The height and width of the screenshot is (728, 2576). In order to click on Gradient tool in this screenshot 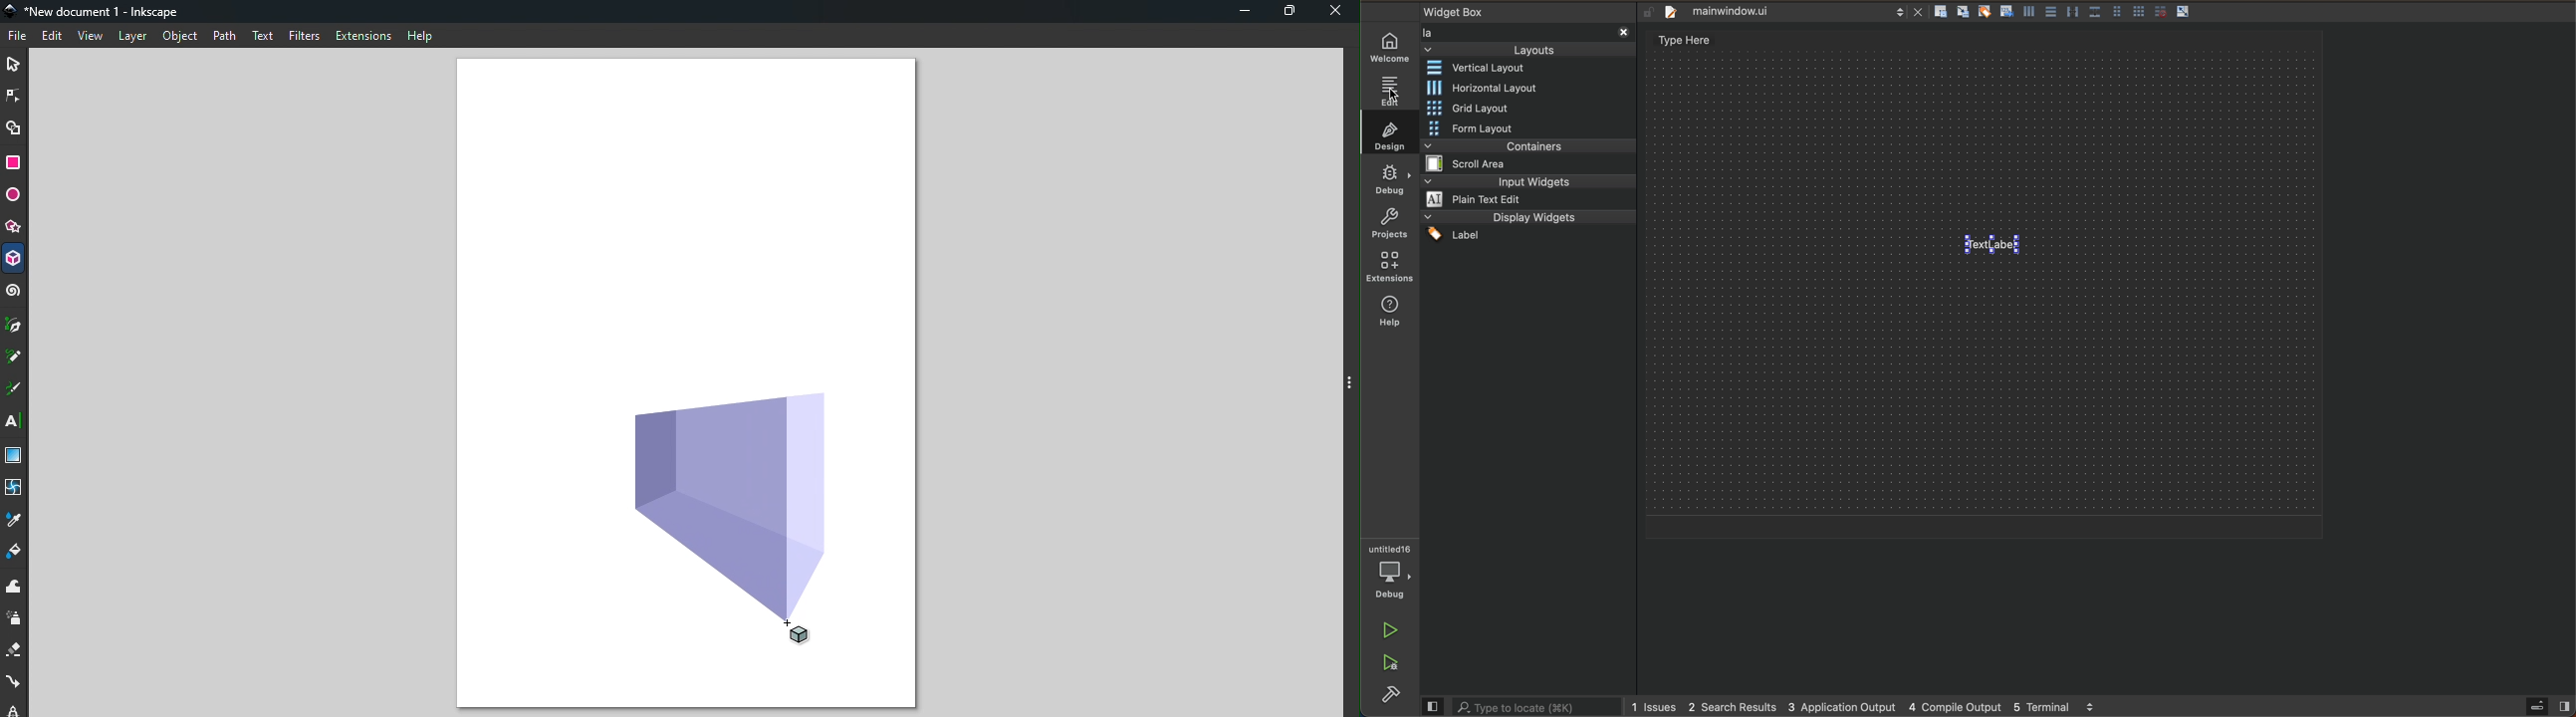, I will do `click(15, 453)`.